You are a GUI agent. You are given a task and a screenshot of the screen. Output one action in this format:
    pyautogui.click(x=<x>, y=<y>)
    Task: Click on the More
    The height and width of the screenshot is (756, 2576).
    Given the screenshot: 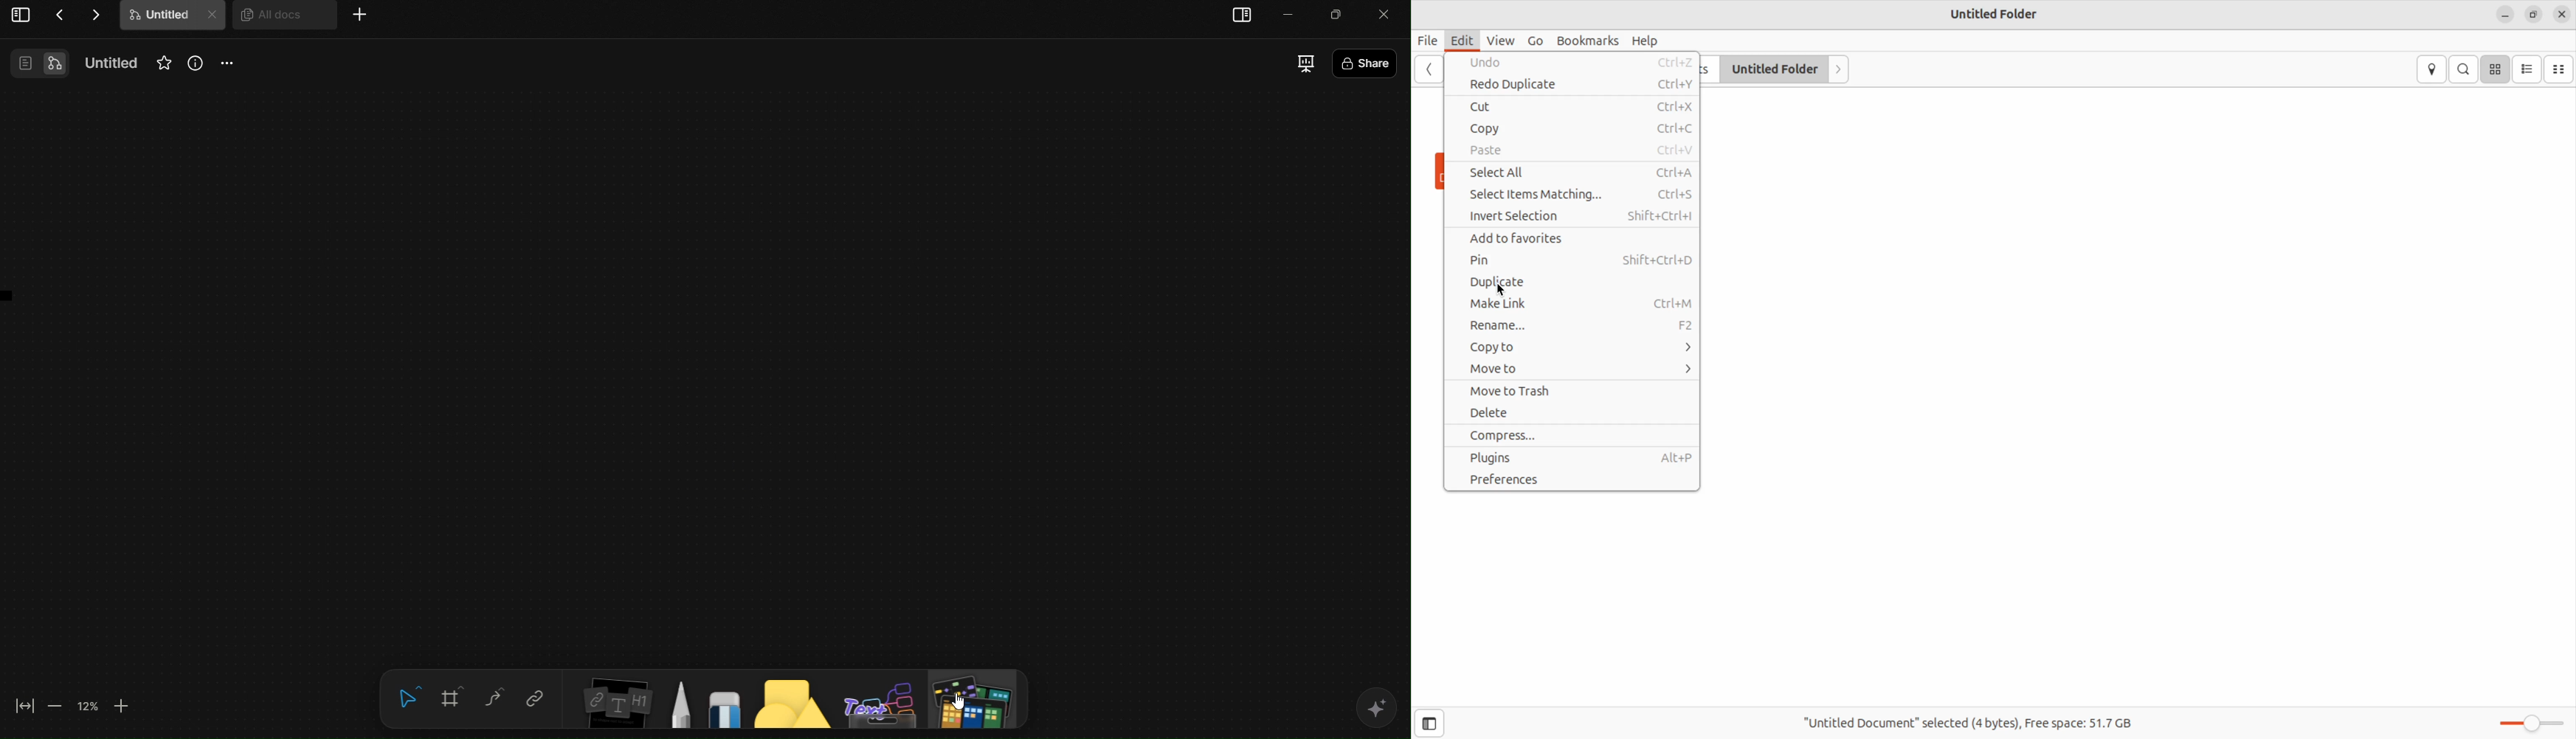 What is the action you would take?
    pyautogui.click(x=227, y=65)
    